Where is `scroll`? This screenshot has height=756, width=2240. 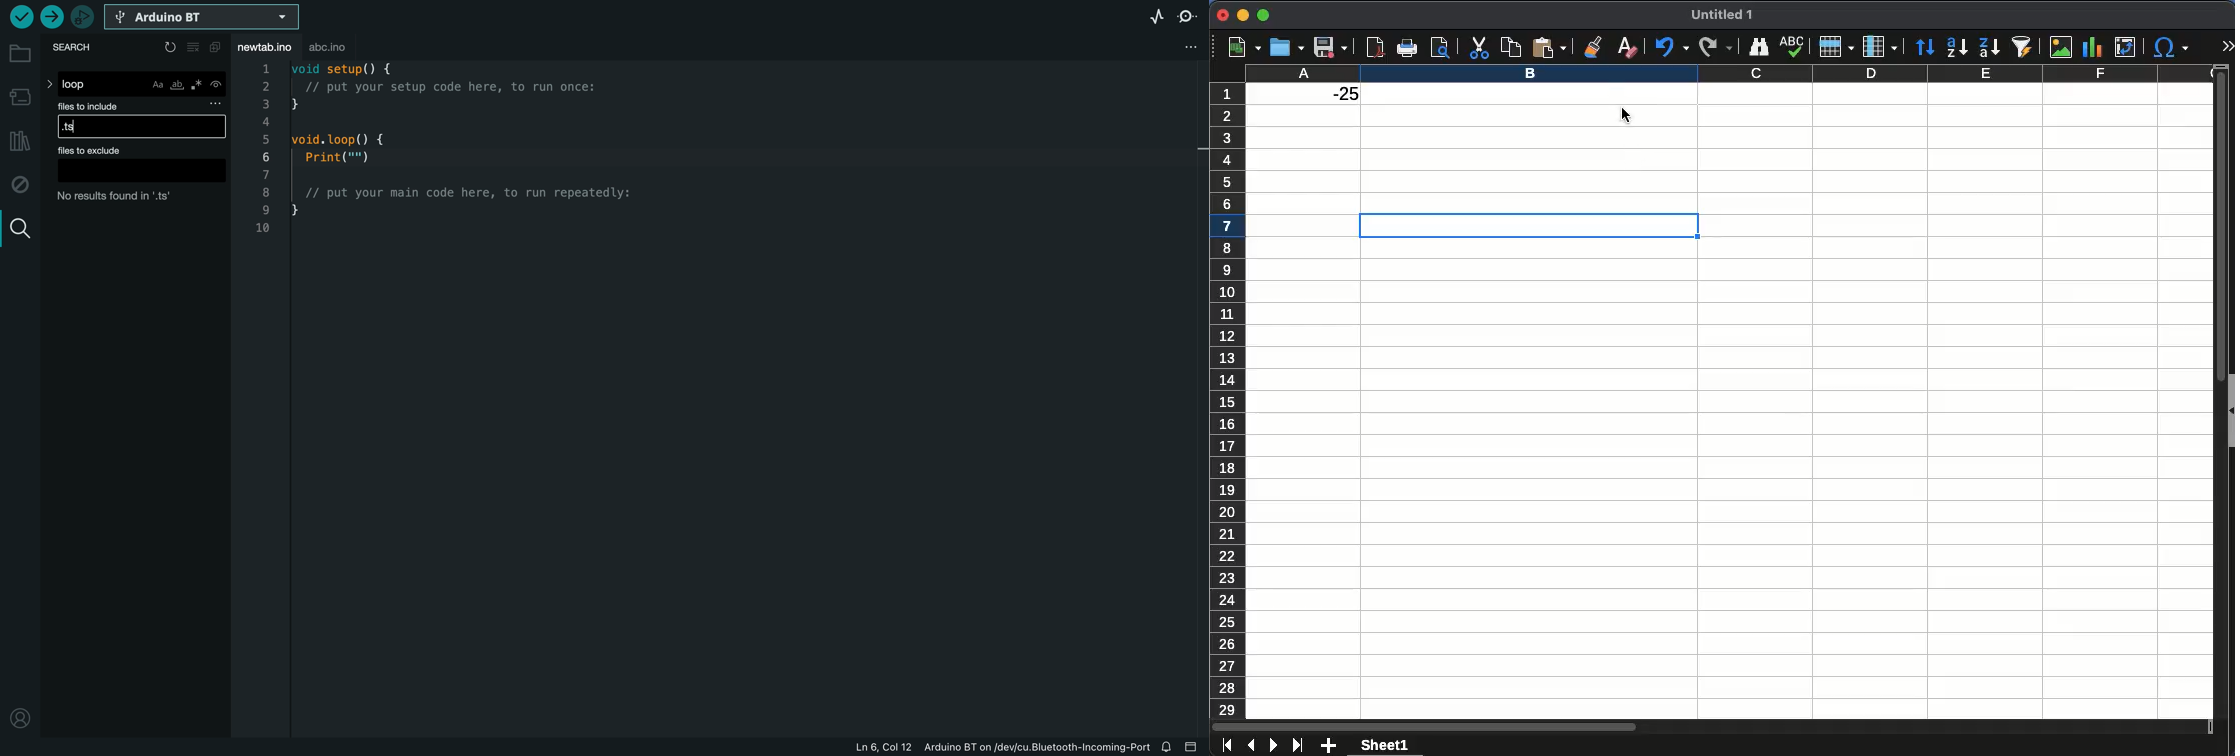 scroll is located at coordinates (2214, 397).